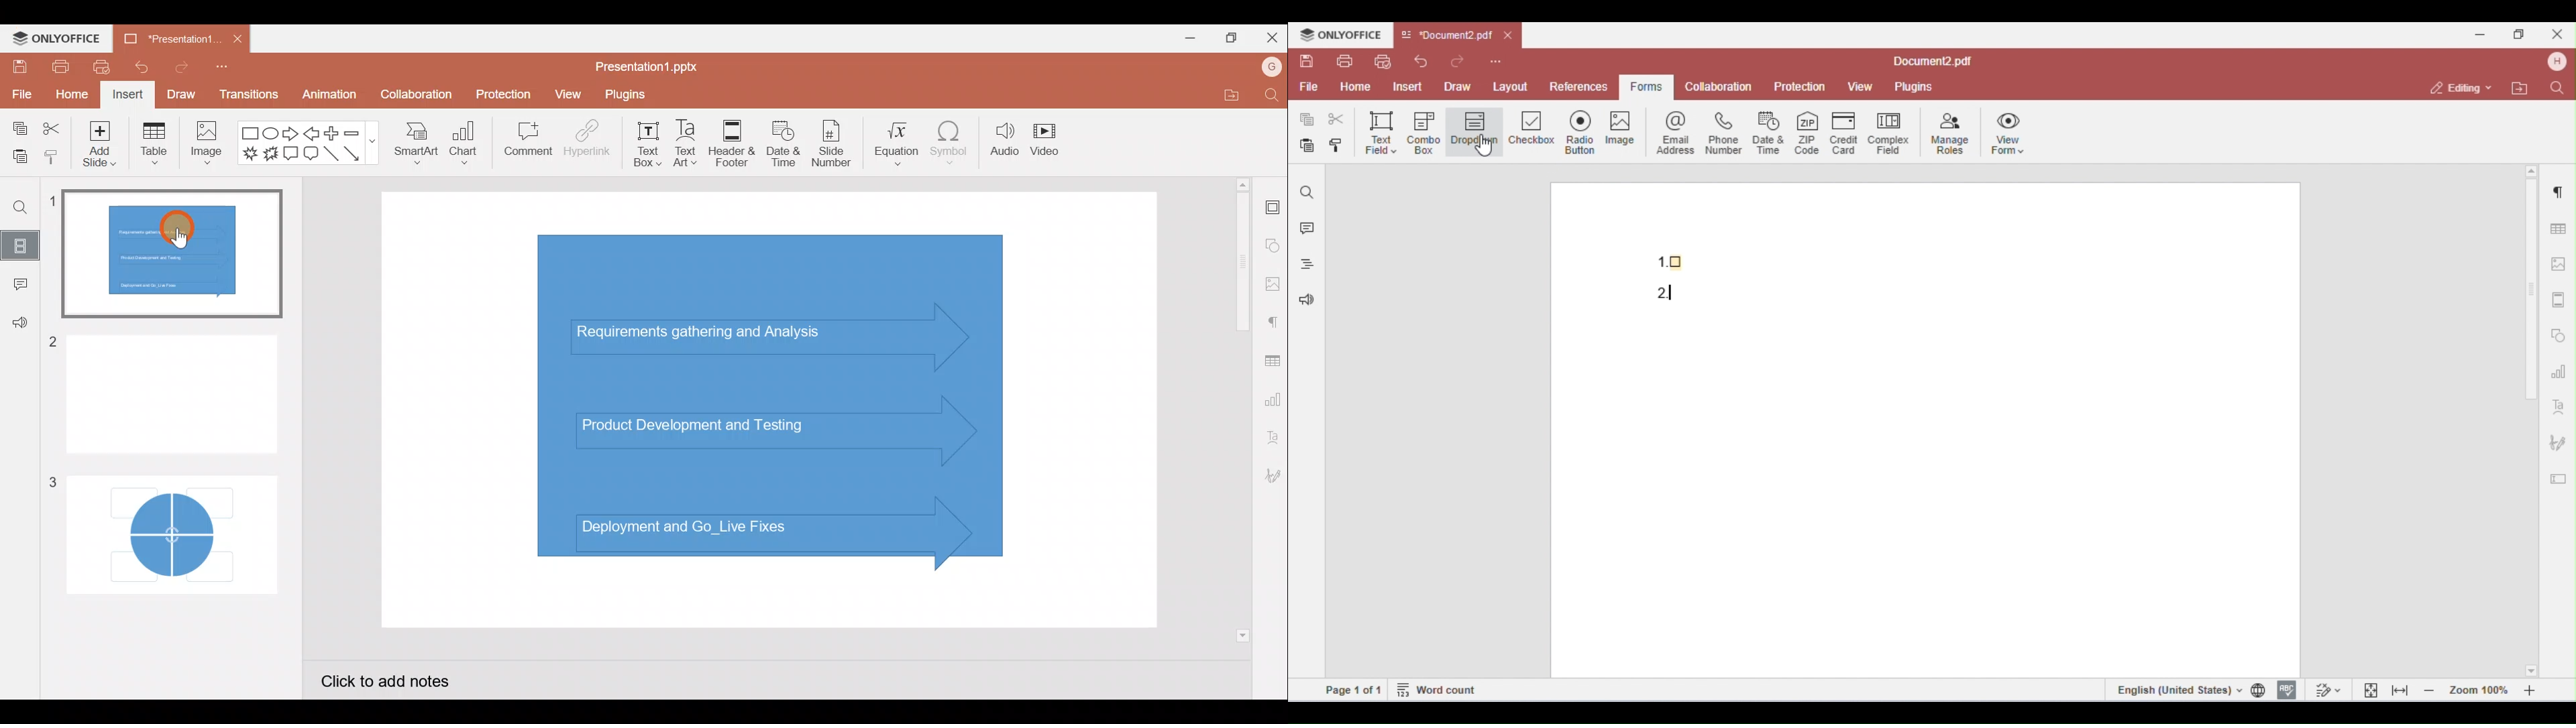  What do you see at coordinates (1273, 361) in the screenshot?
I see `Table settings` at bounding box center [1273, 361].